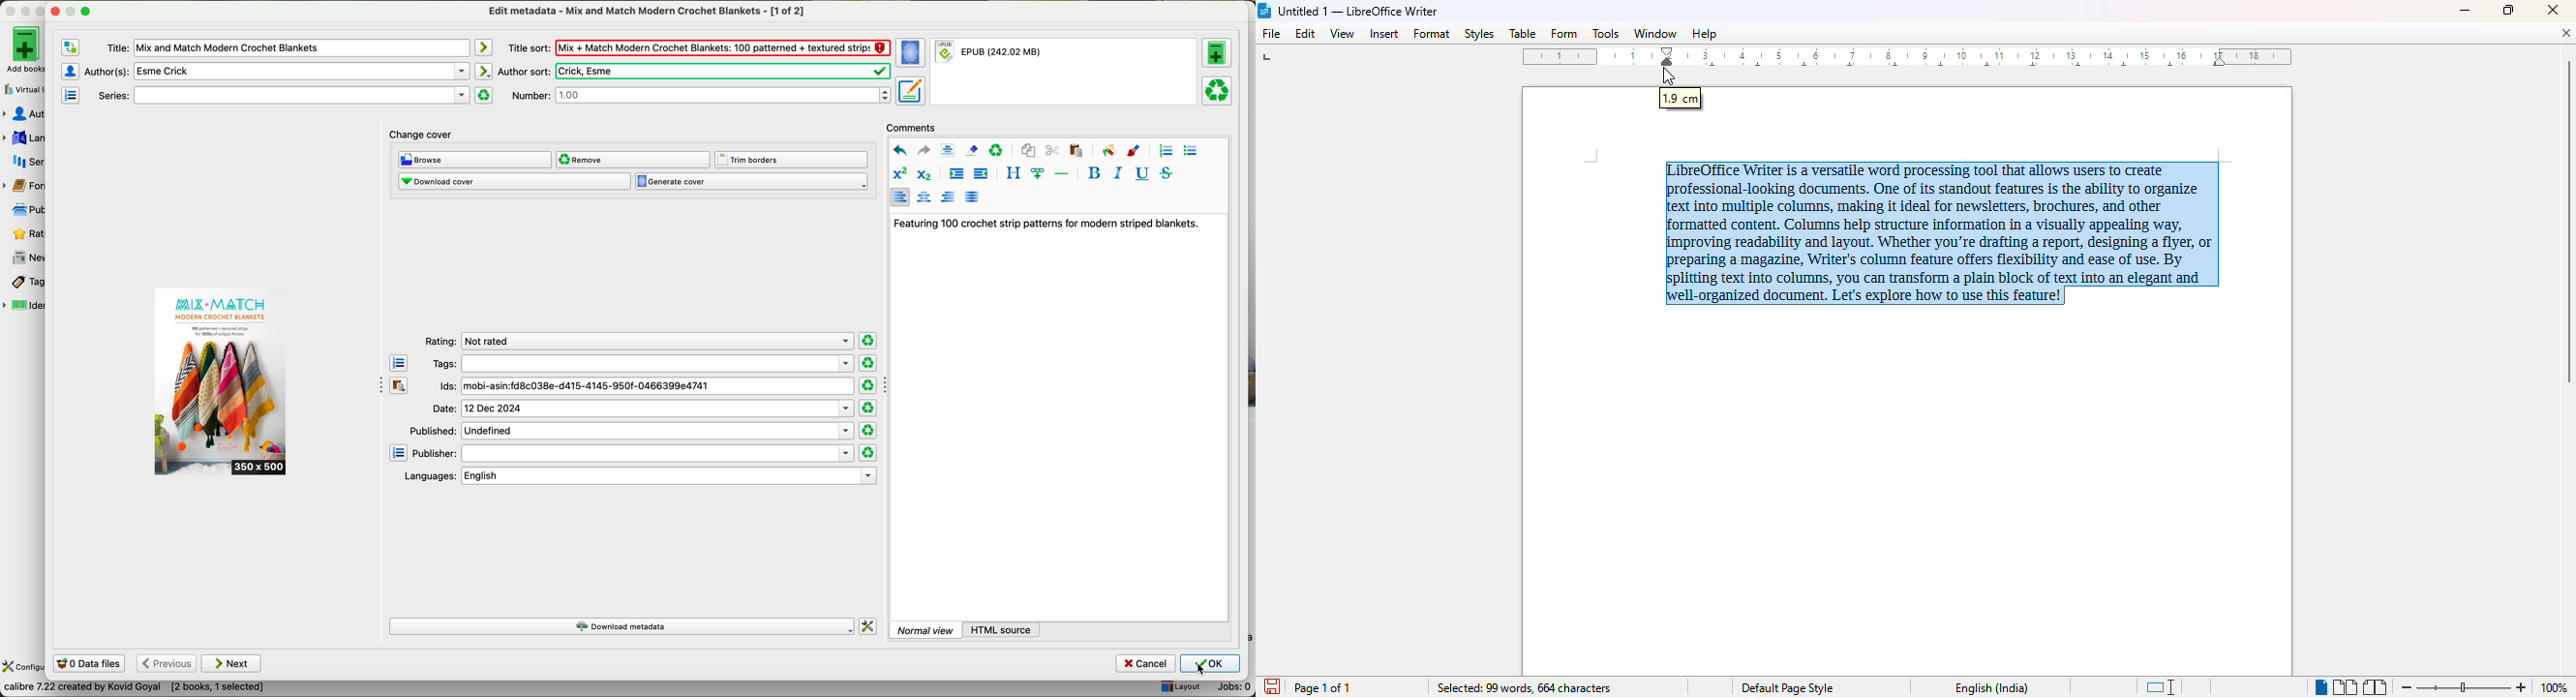  What do you see at coordinates (514, 181) in the screenshot?
I see `download cover` at bounding box center [514, 181].